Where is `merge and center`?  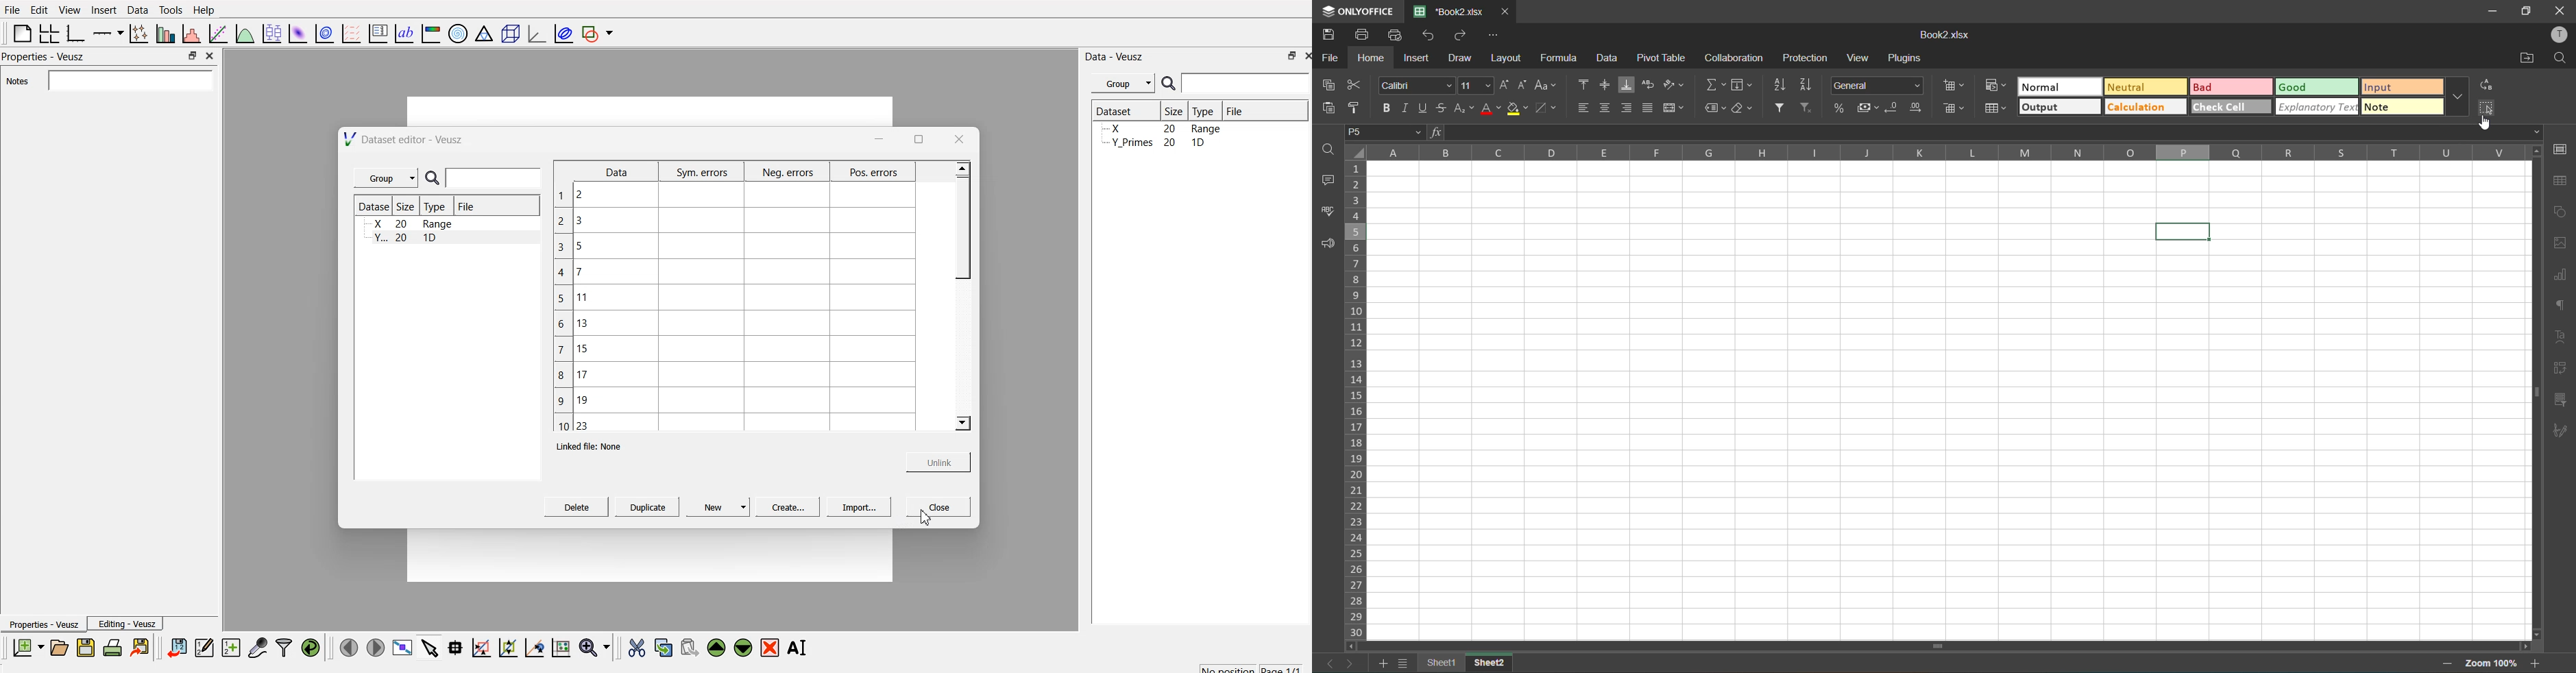 merge and center is located at coordinates (1675, 109).